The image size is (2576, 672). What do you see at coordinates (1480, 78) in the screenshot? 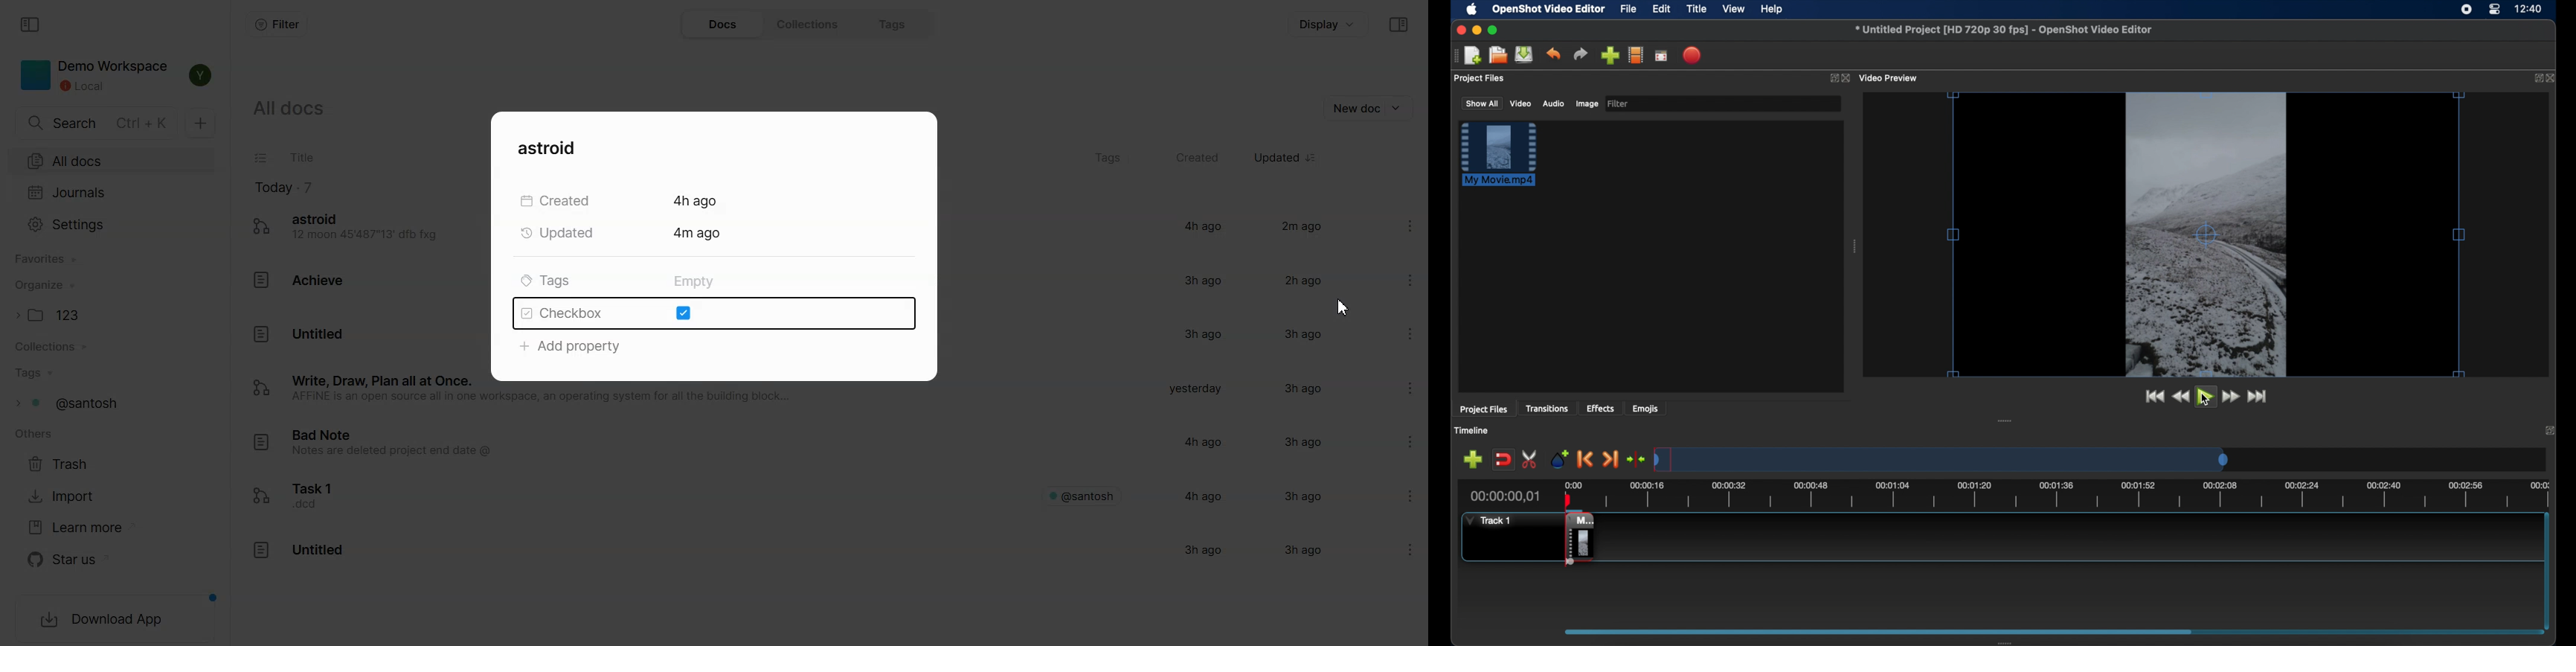
I see `project files` at bounding box center [1480, 78].